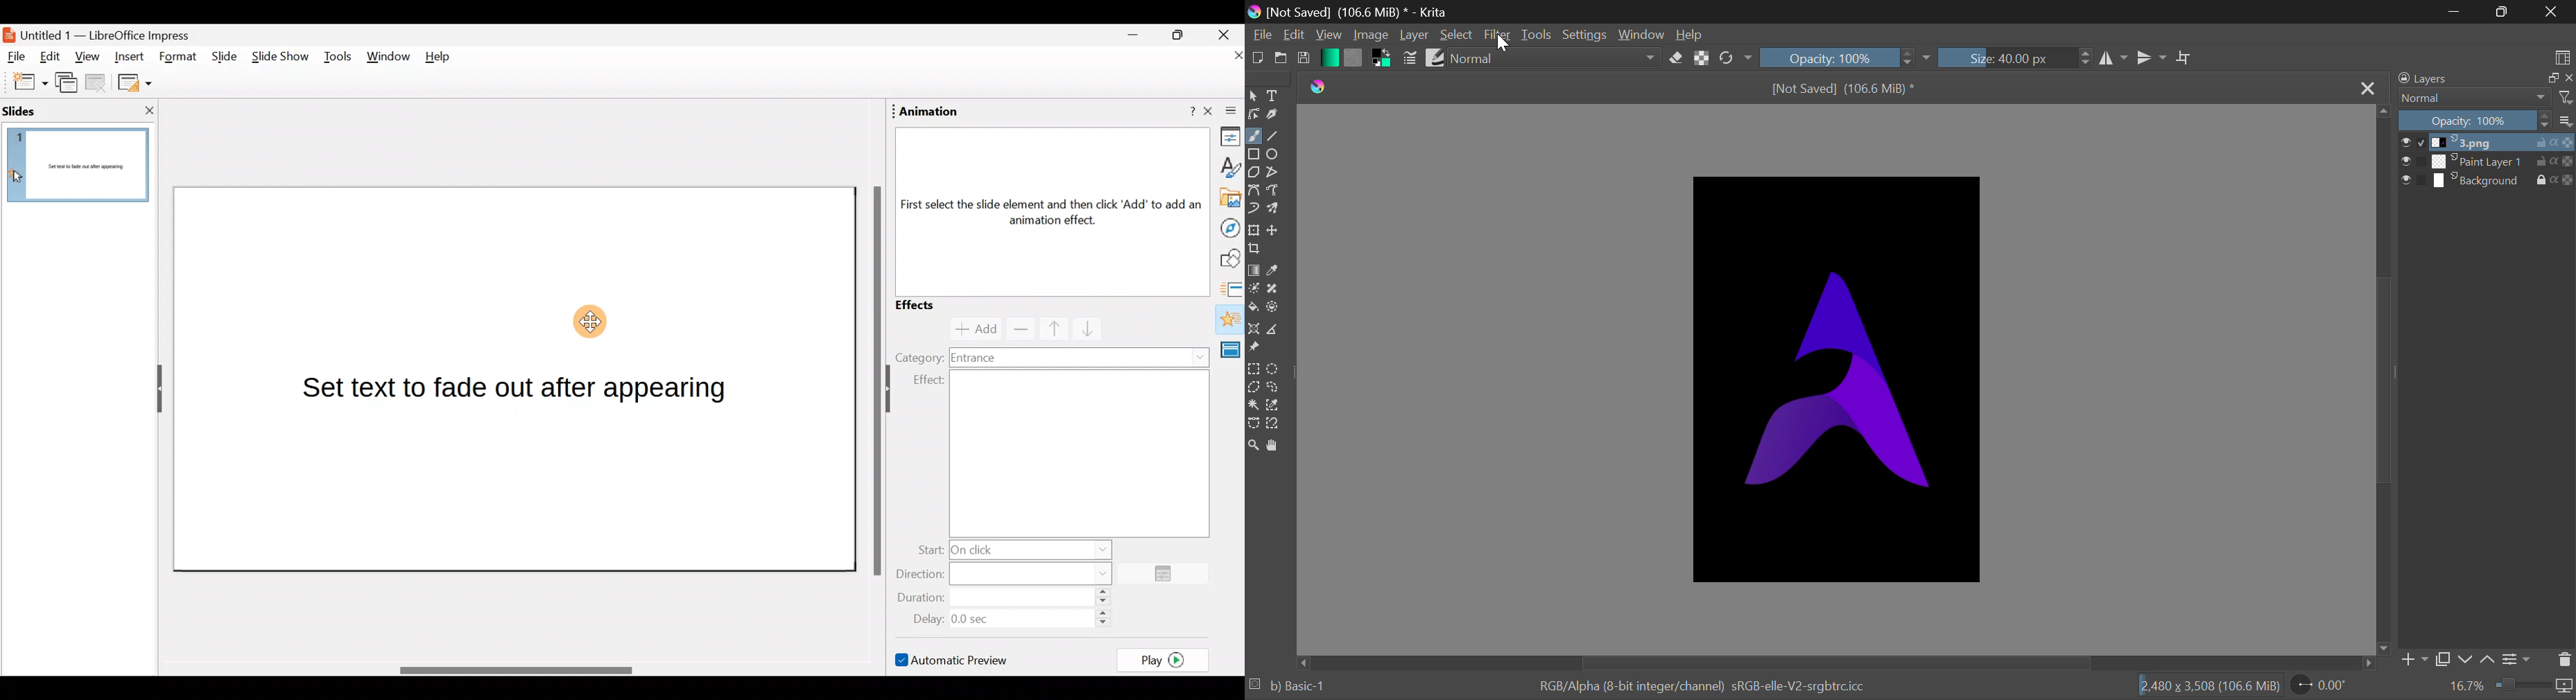  I want to click on [Not Saved] (106.6 MiB) *, so click(1838, 87).